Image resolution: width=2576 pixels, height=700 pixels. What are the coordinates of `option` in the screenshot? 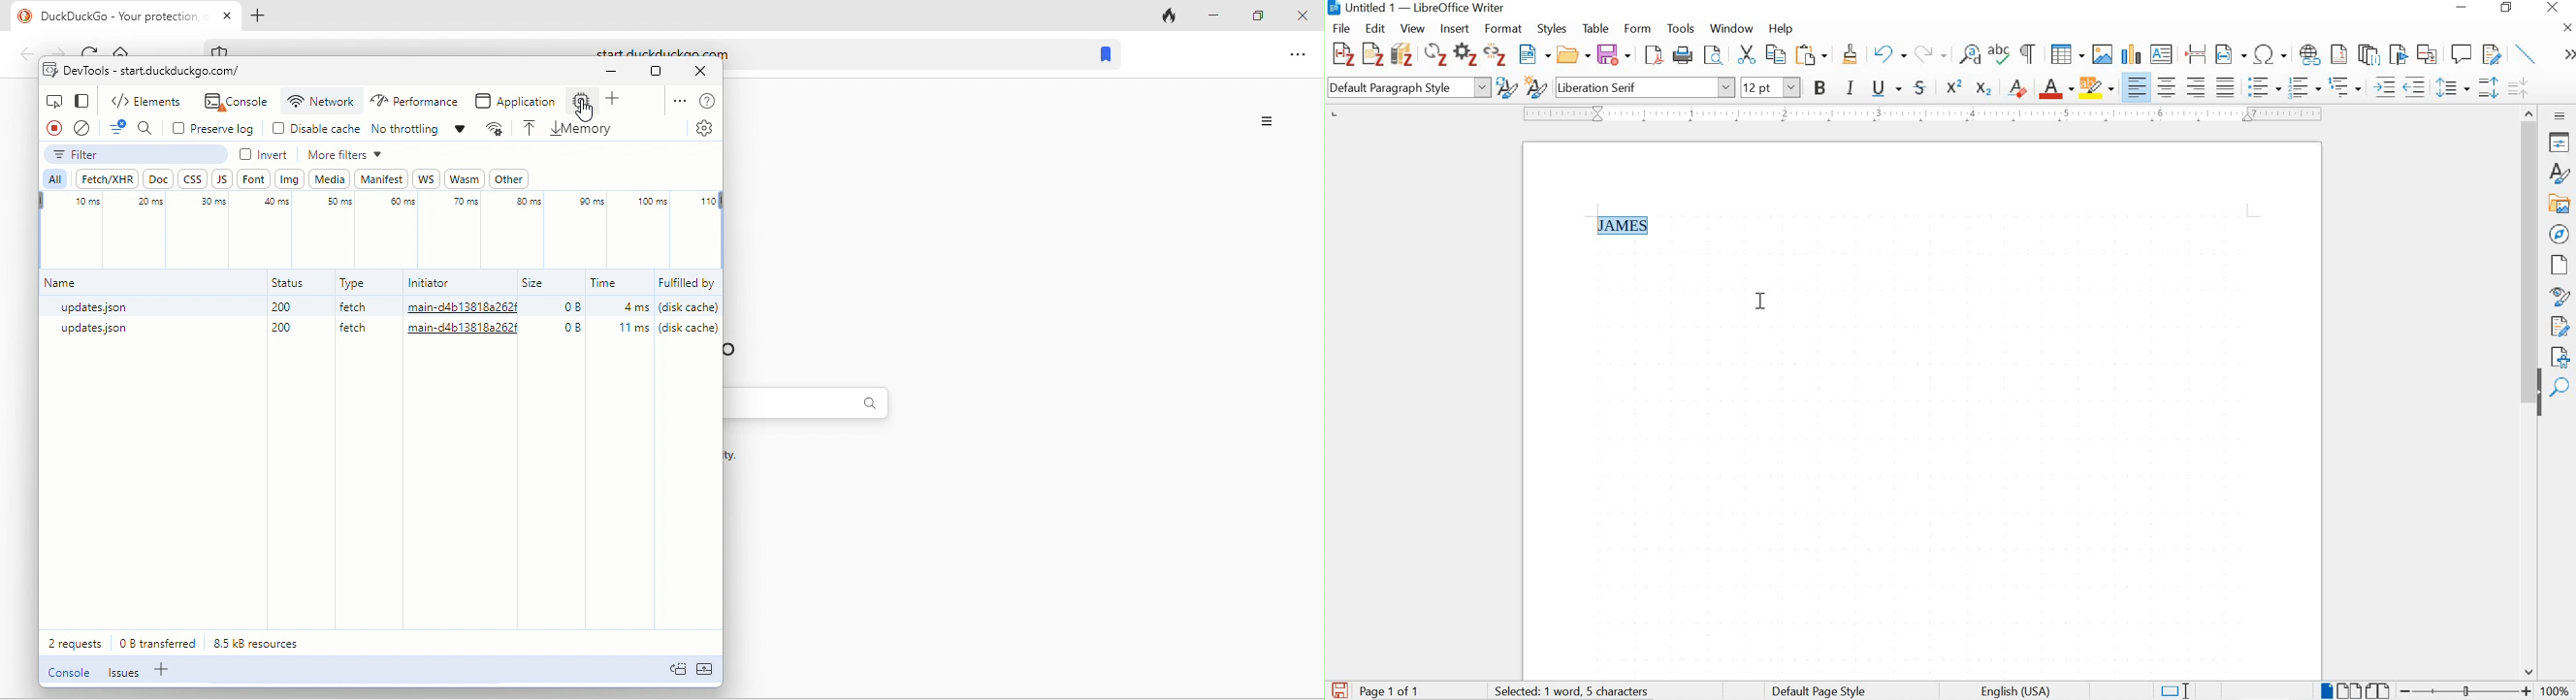 It's located at (678, 100).